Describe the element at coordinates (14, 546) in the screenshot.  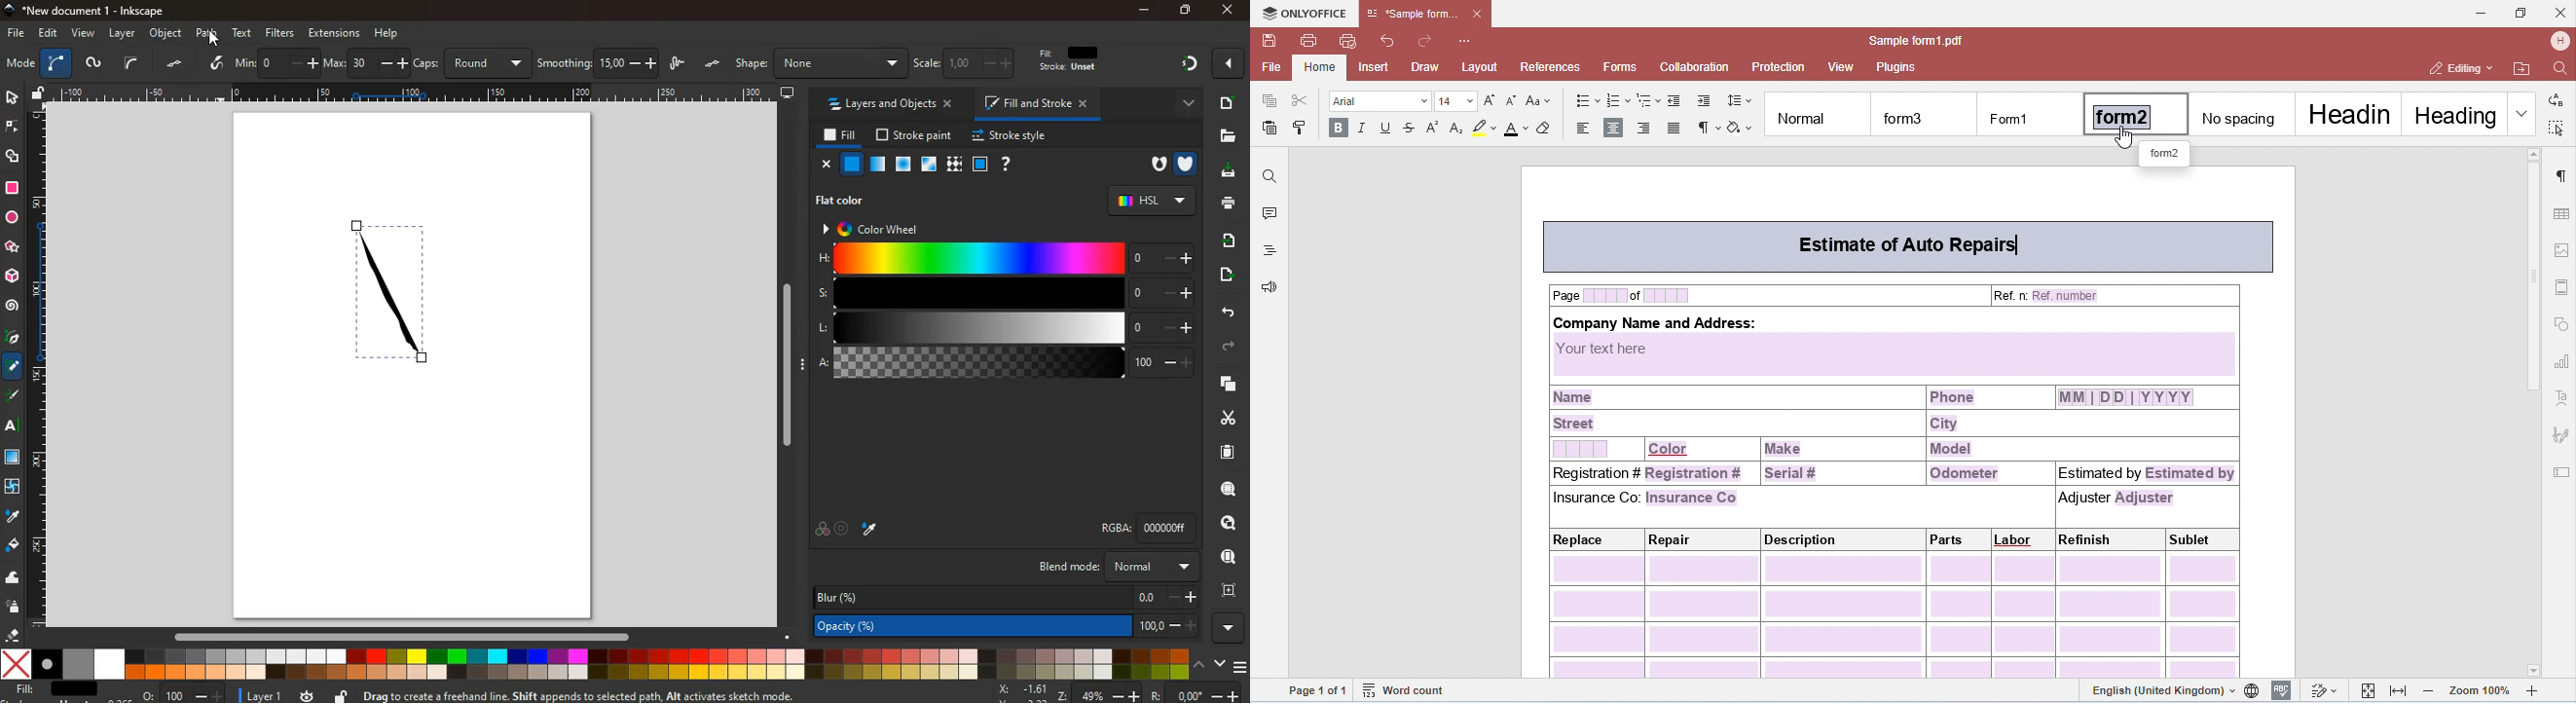
I see `paint` at that location.